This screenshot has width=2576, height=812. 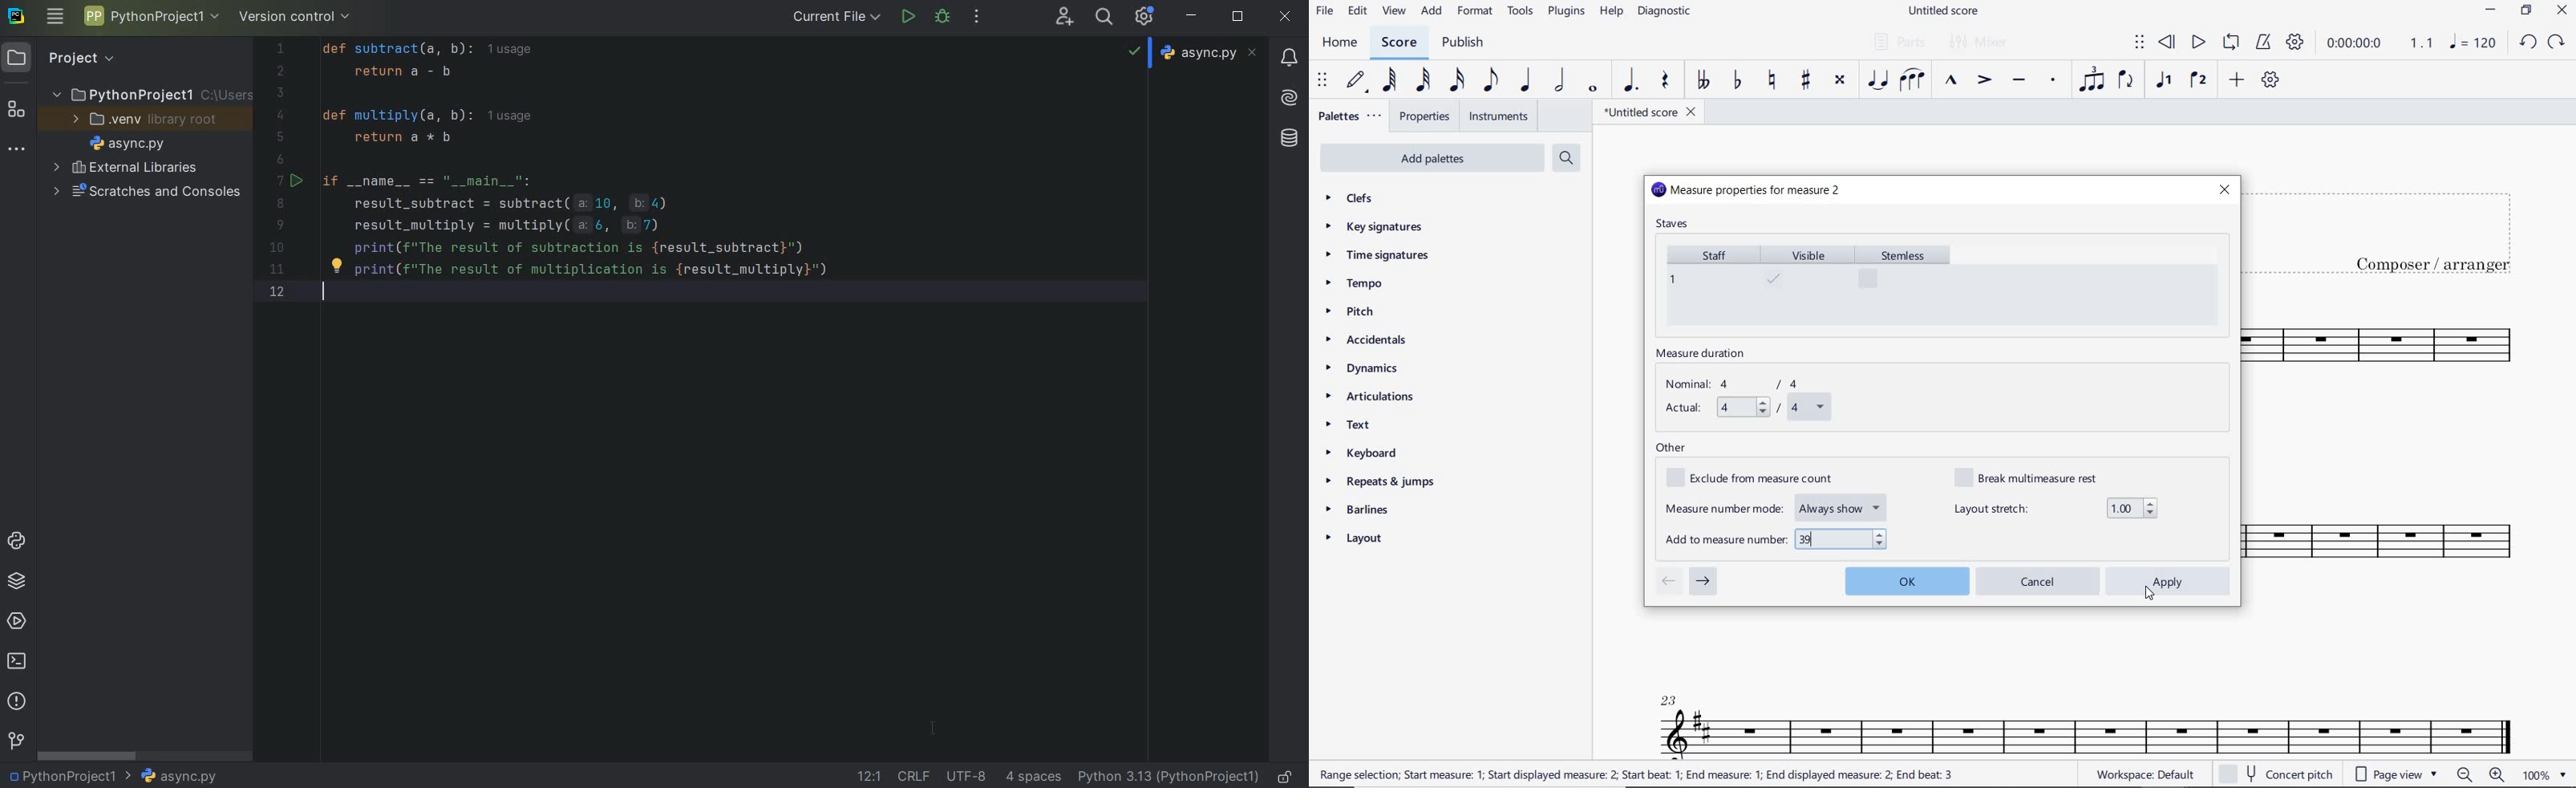 I want to click on layout stretch, so click(x=2056, y=508).